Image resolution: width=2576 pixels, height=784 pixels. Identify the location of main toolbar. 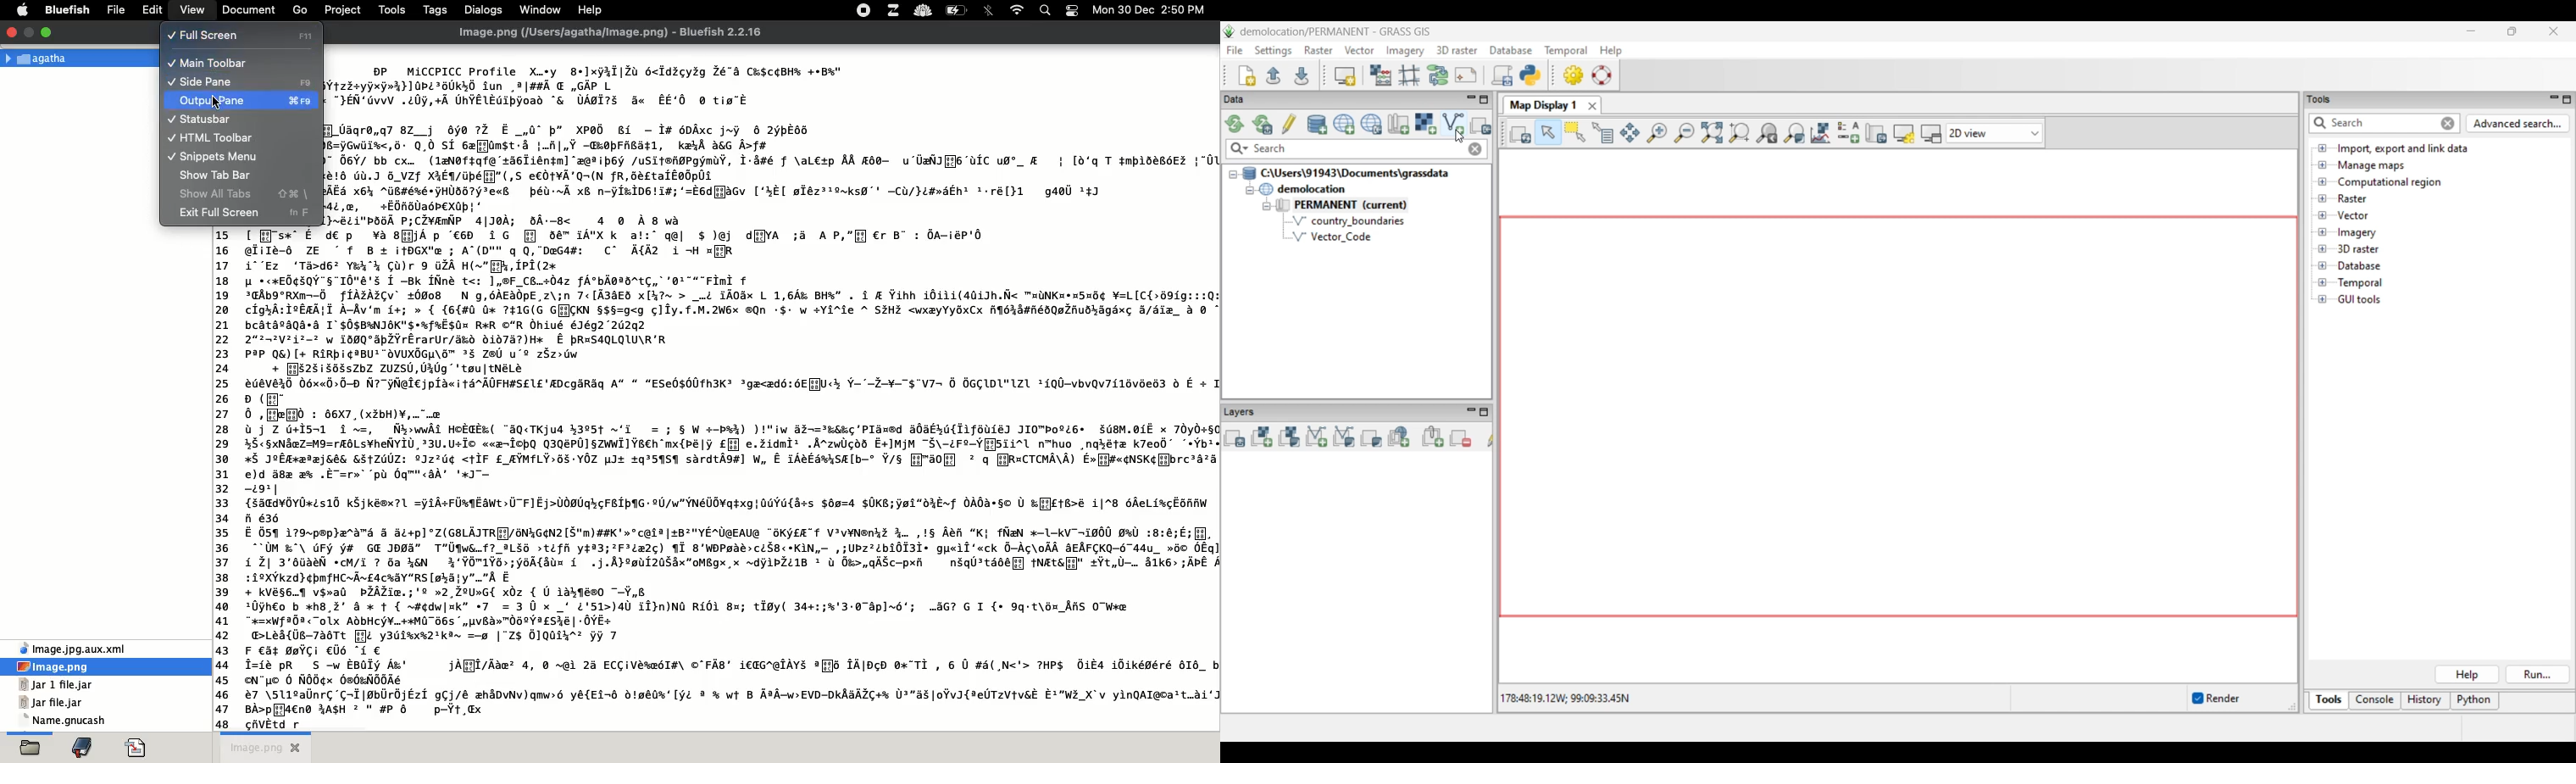
(220, 64).